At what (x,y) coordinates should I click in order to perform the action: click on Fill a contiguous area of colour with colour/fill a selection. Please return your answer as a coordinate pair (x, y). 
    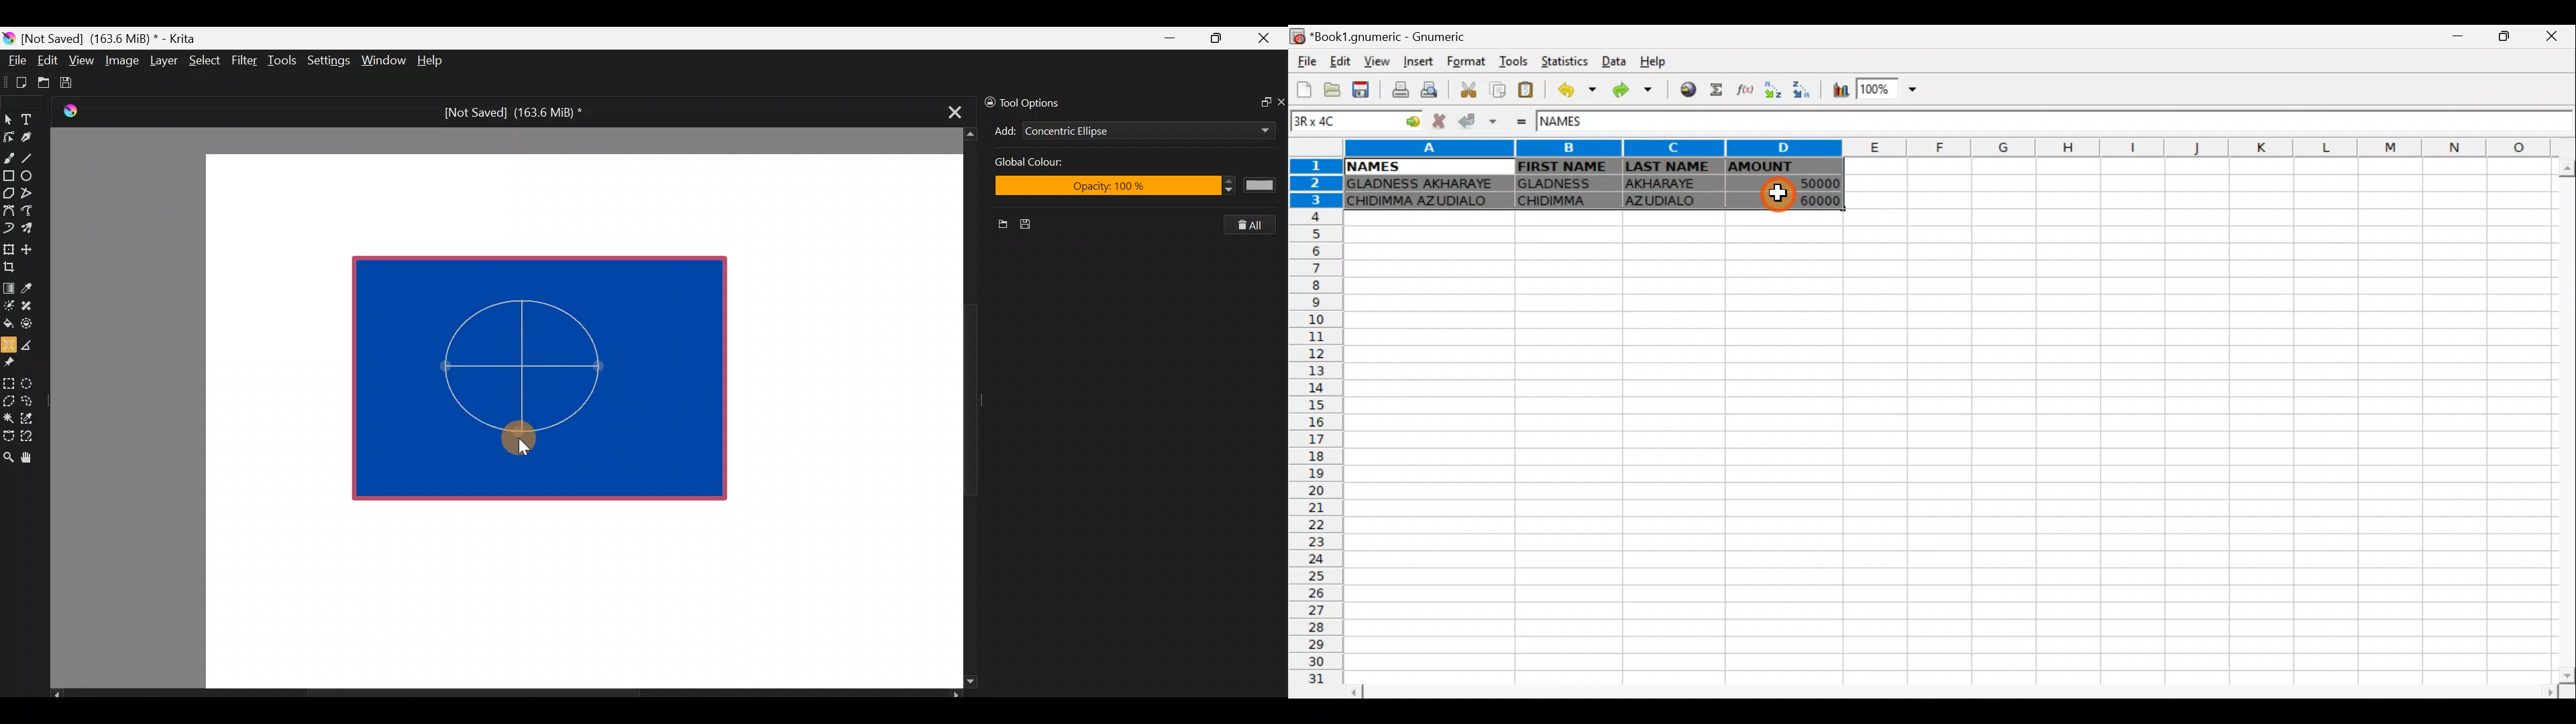
    Looking at the image, I should click on (8, 320).